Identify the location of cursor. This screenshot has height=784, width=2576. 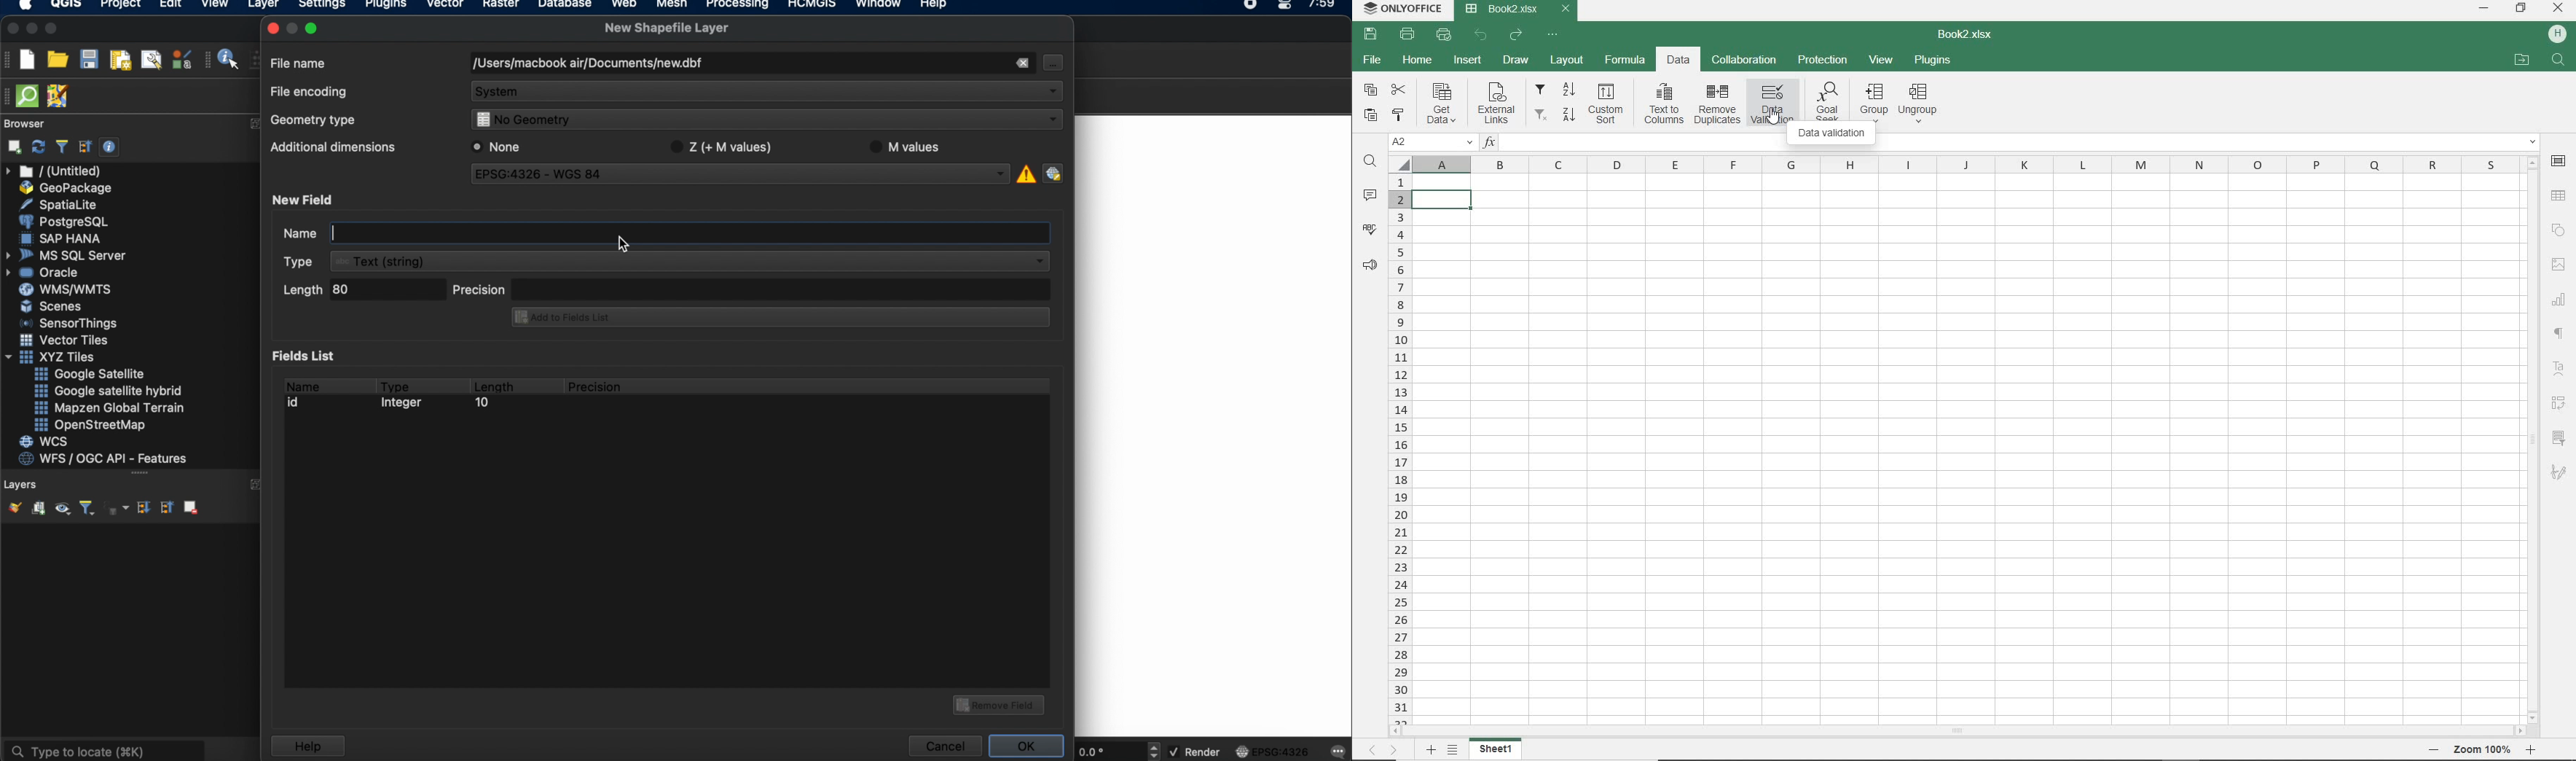
(1051, 62).